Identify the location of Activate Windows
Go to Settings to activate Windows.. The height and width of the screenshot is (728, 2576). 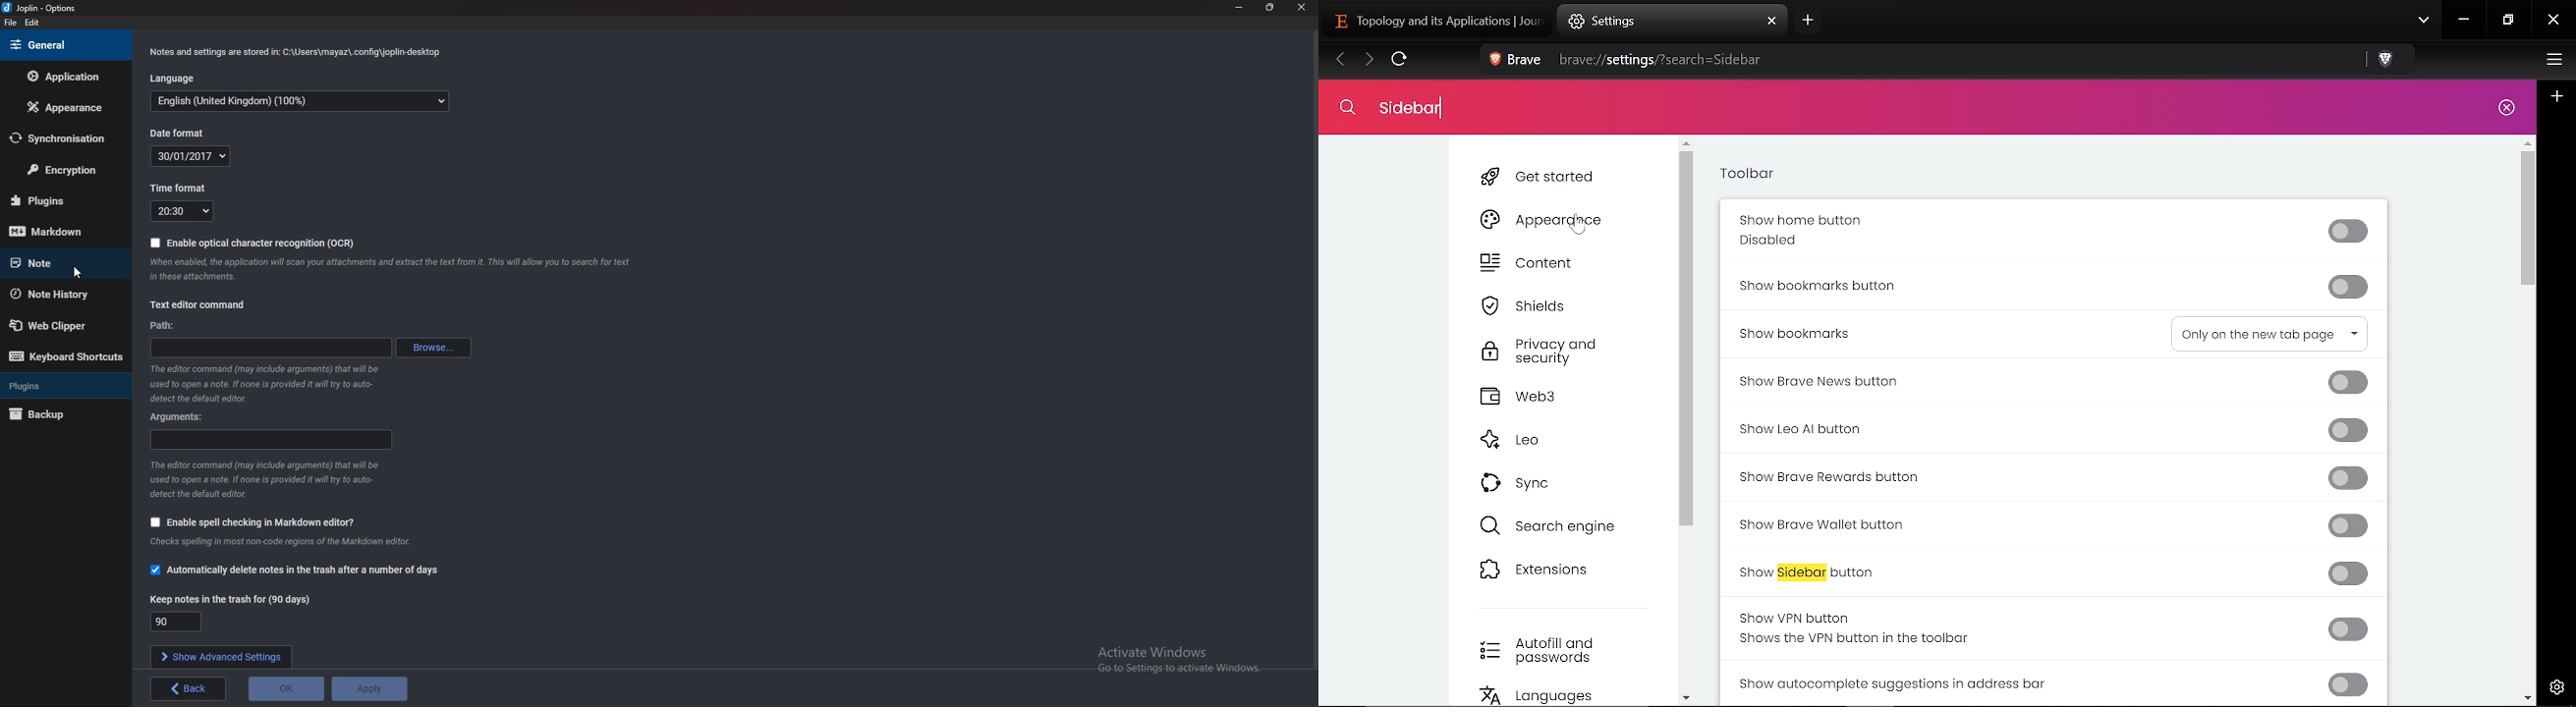
(1185, 662).